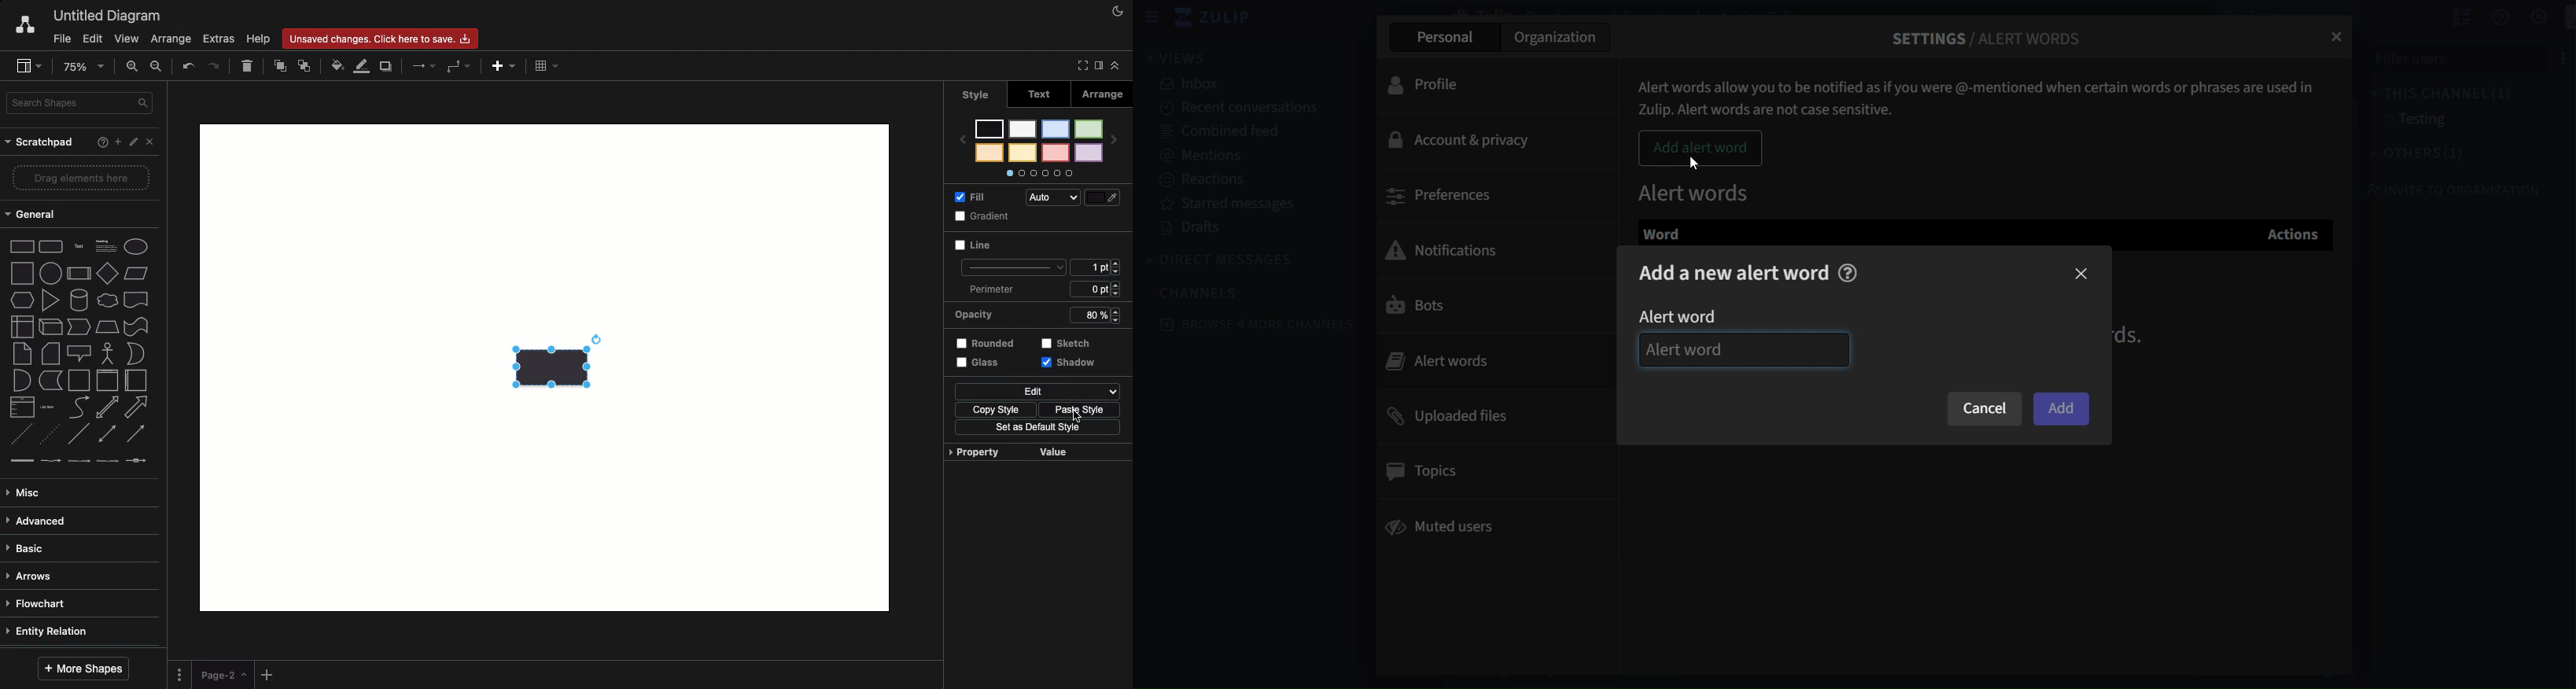 This screenshot has width=2576, height=700. What do you see at coordinates (1198, 230) in the screenshot?
I see `drafts` at bounding box center [1198, 230].